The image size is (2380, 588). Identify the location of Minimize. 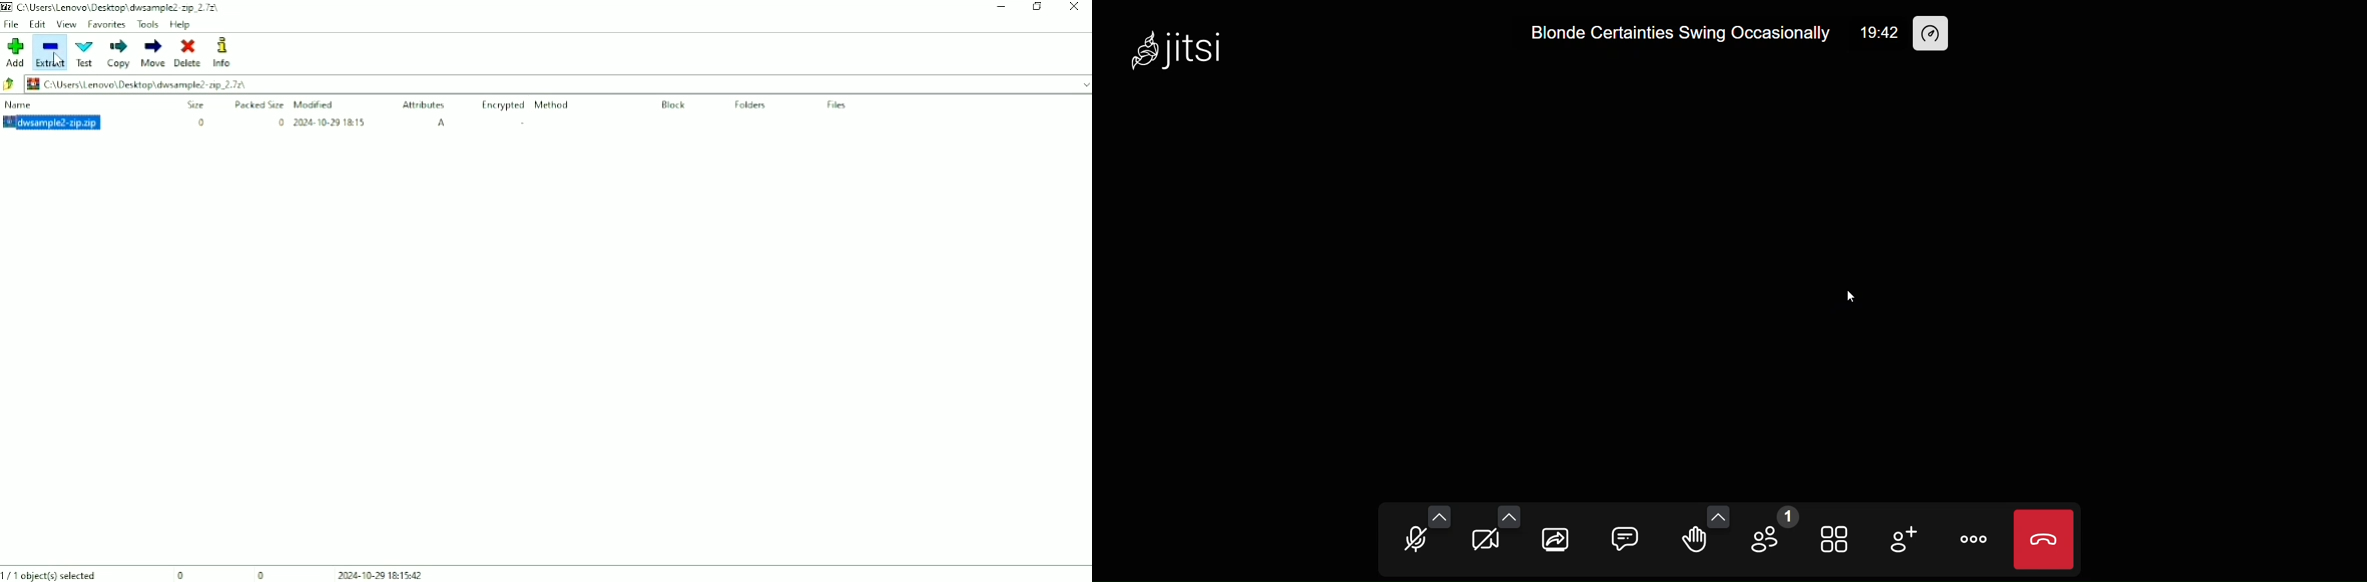
(1003, 6).